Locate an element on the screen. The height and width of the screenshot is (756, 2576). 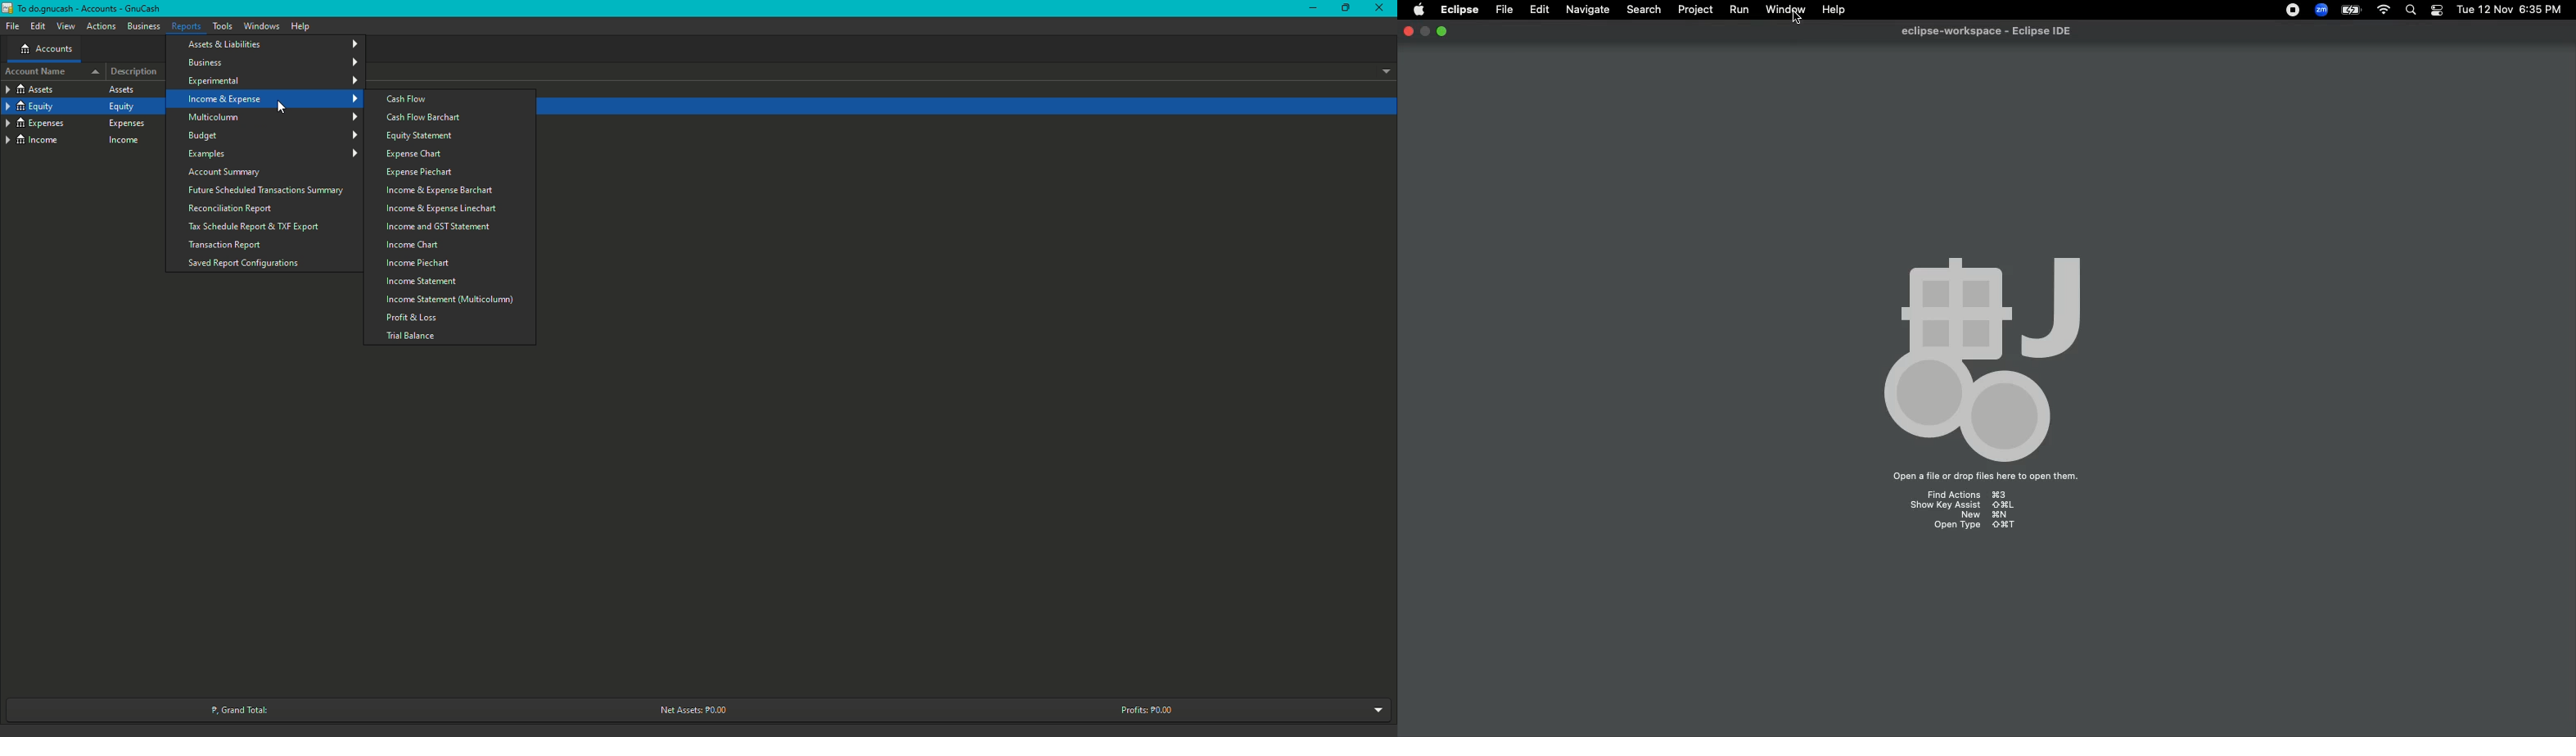
Account name is located at coordinates (51, 71).